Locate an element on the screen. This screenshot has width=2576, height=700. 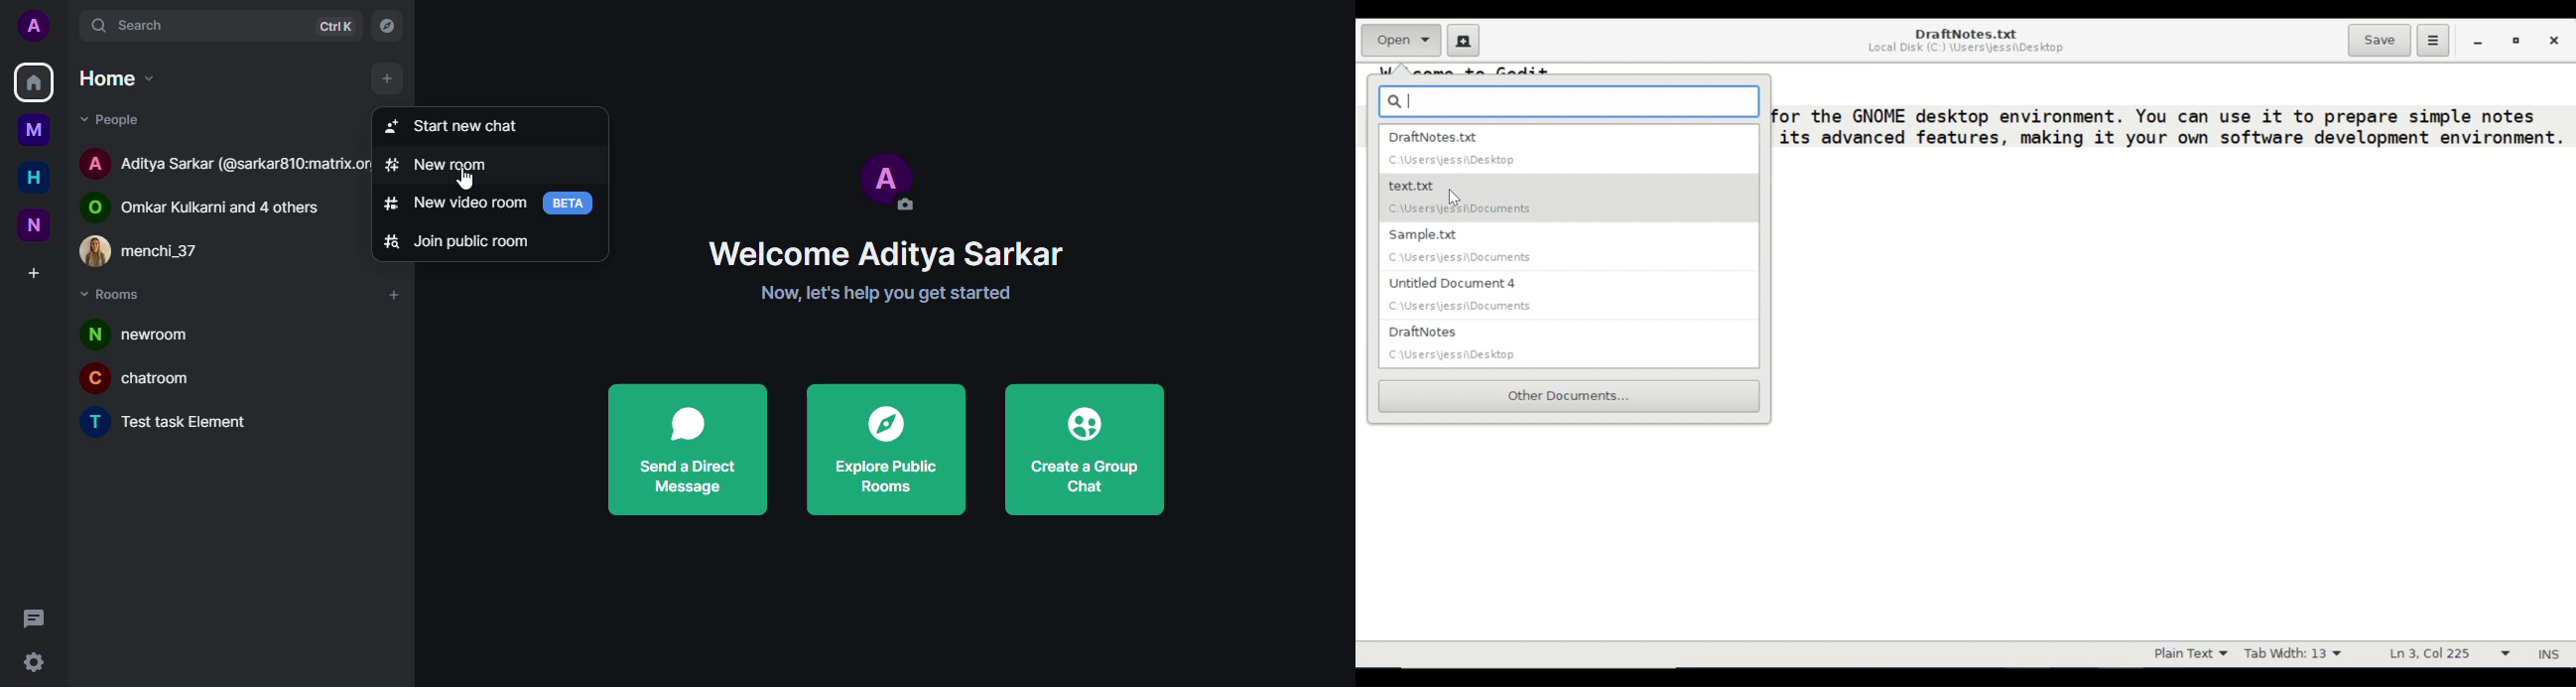
explore public rooms is located at coordinates (886, 451).